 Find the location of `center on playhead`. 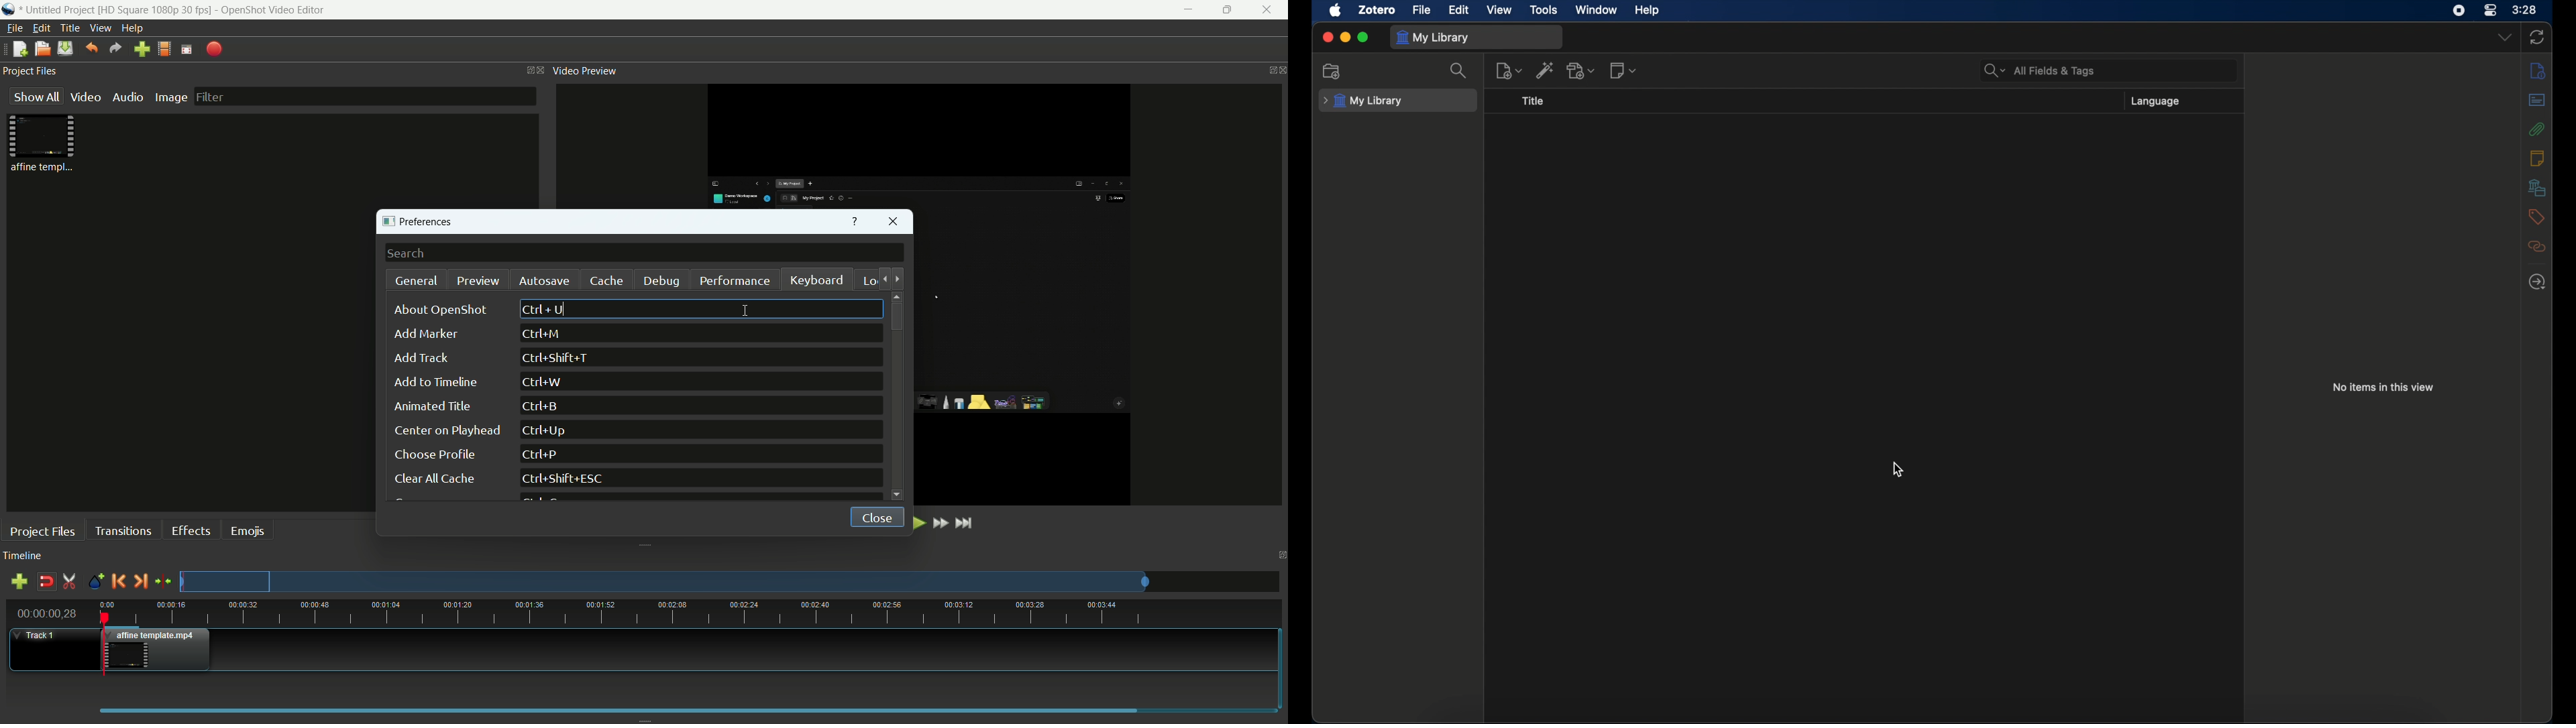

center on playhead is located at coordinates (445, 430).